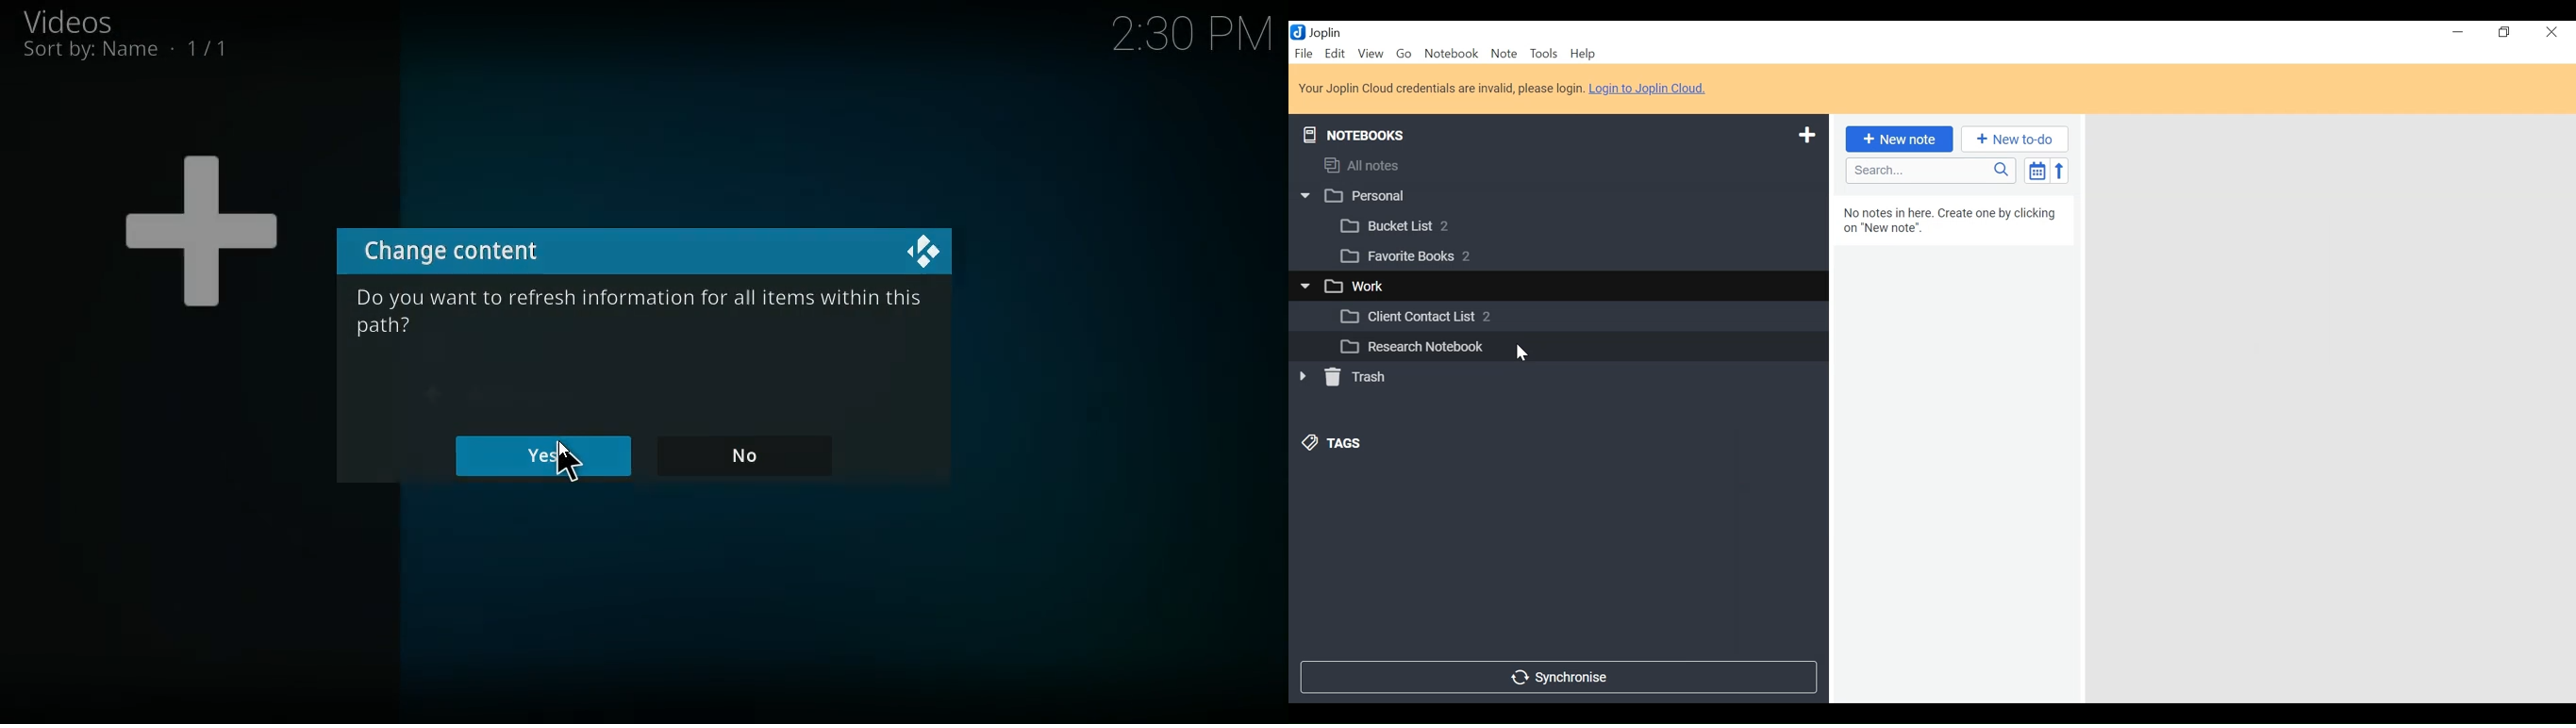 The width and height of the screenshot is (2576, 728). I want to click on Add New to Do, so click(2015, 139).